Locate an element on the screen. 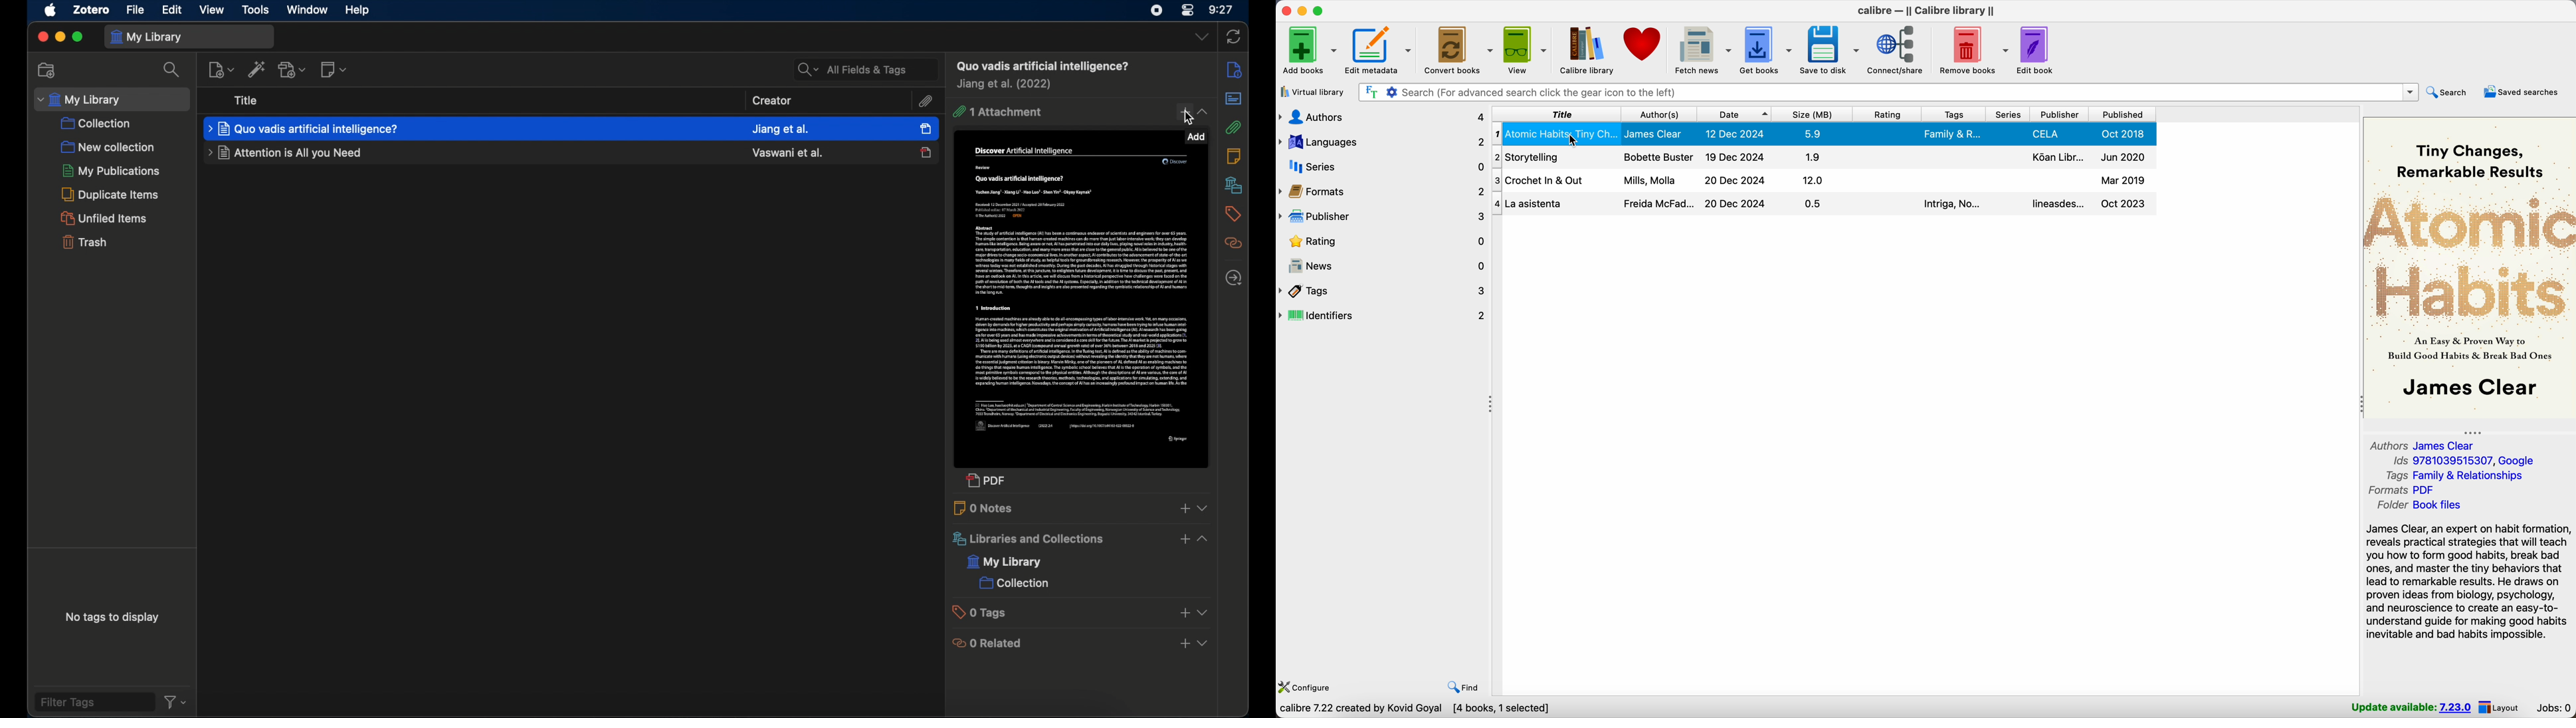  add is located at coordinates (1183, 509).